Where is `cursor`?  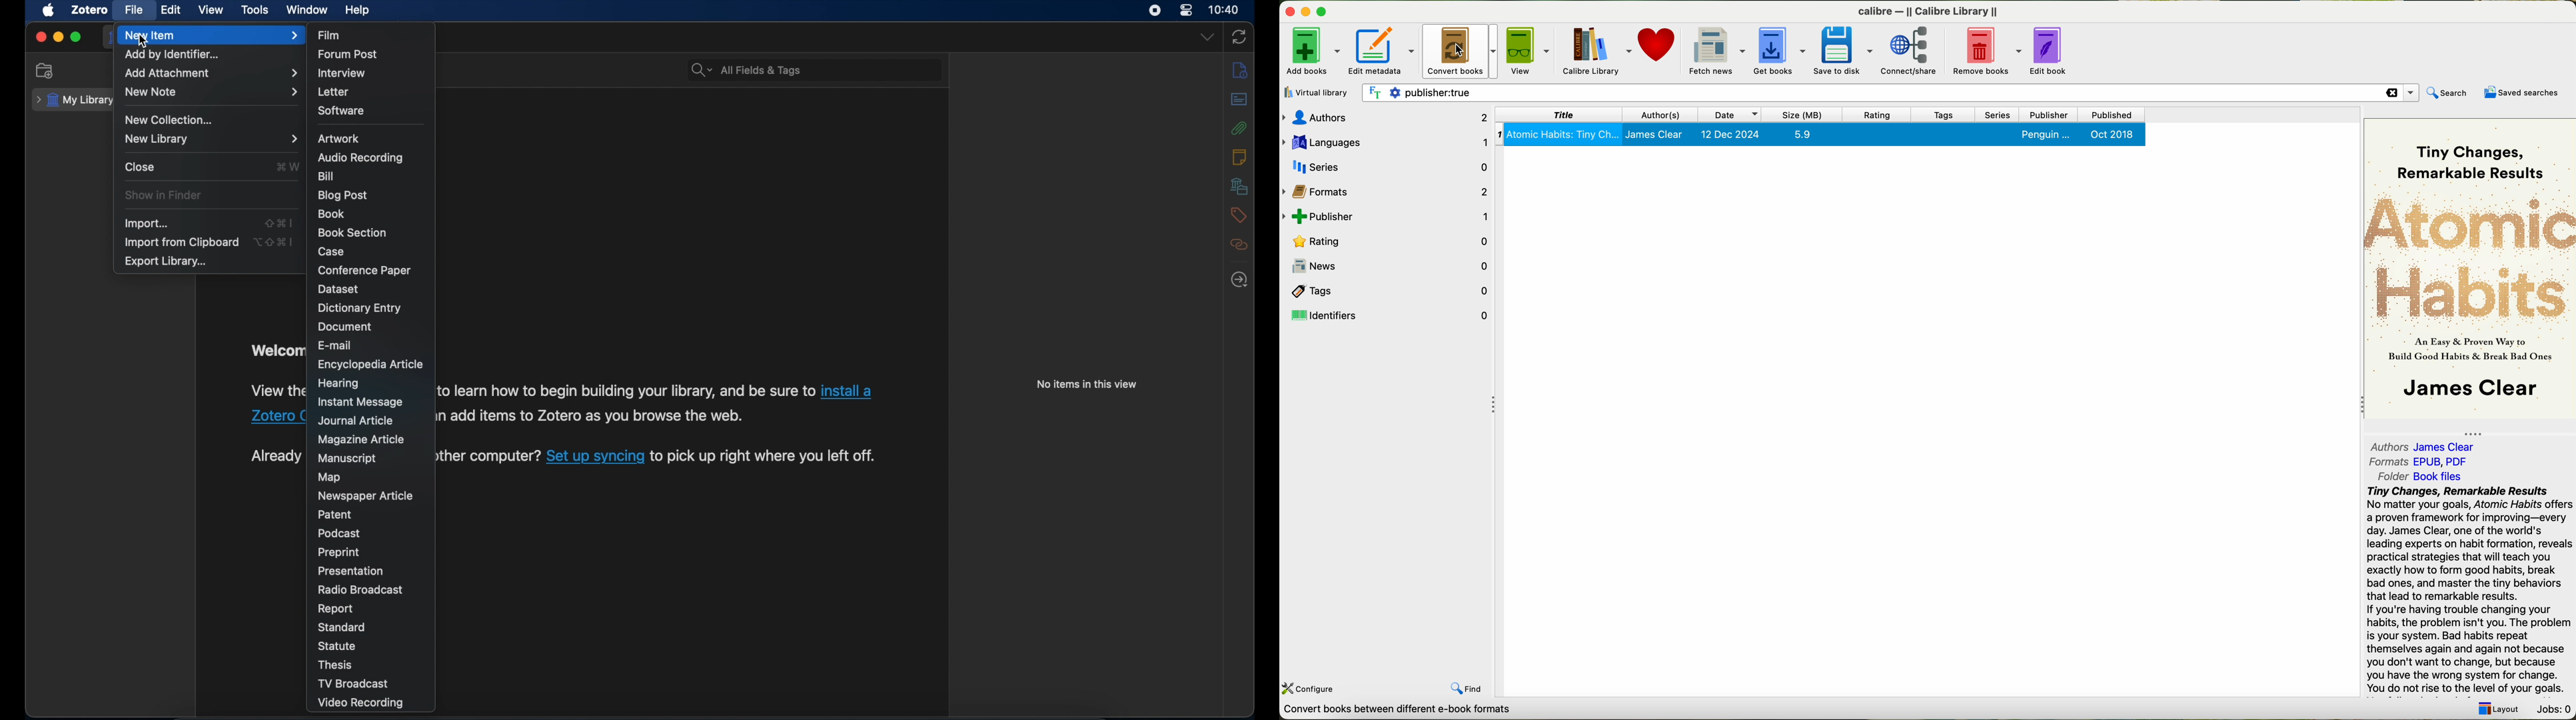 cursor is located at coordinates (143, 42).